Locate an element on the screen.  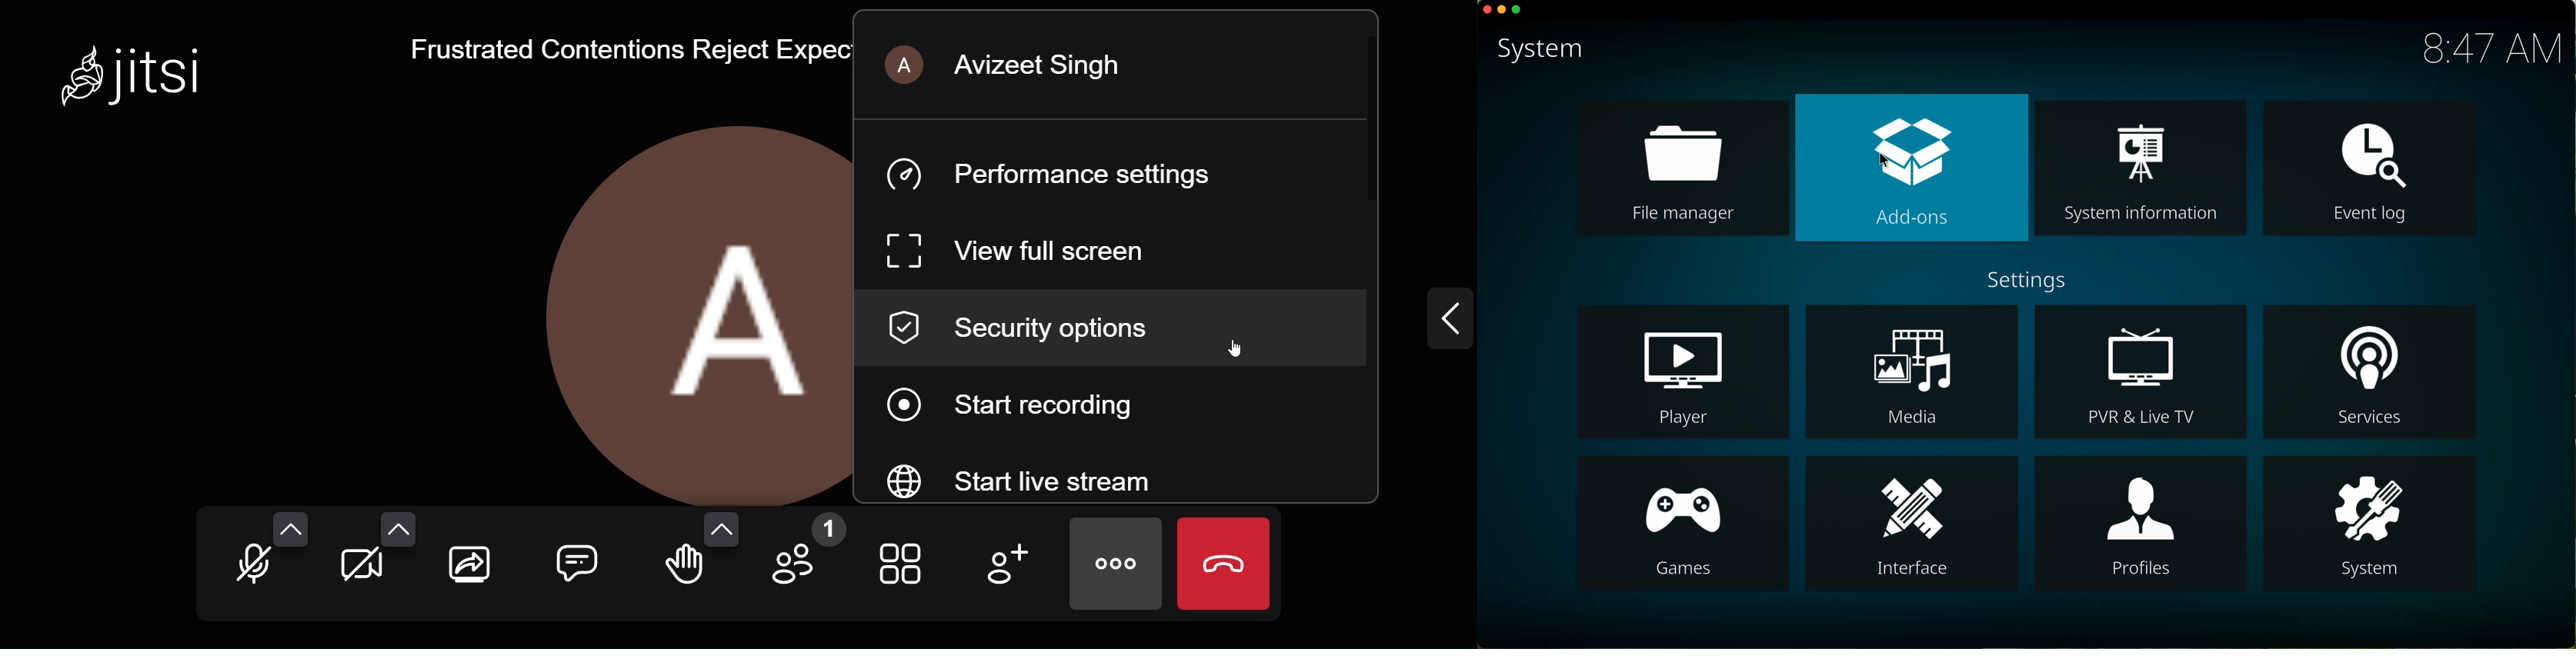
system information is located at coordinates (2142, 168).